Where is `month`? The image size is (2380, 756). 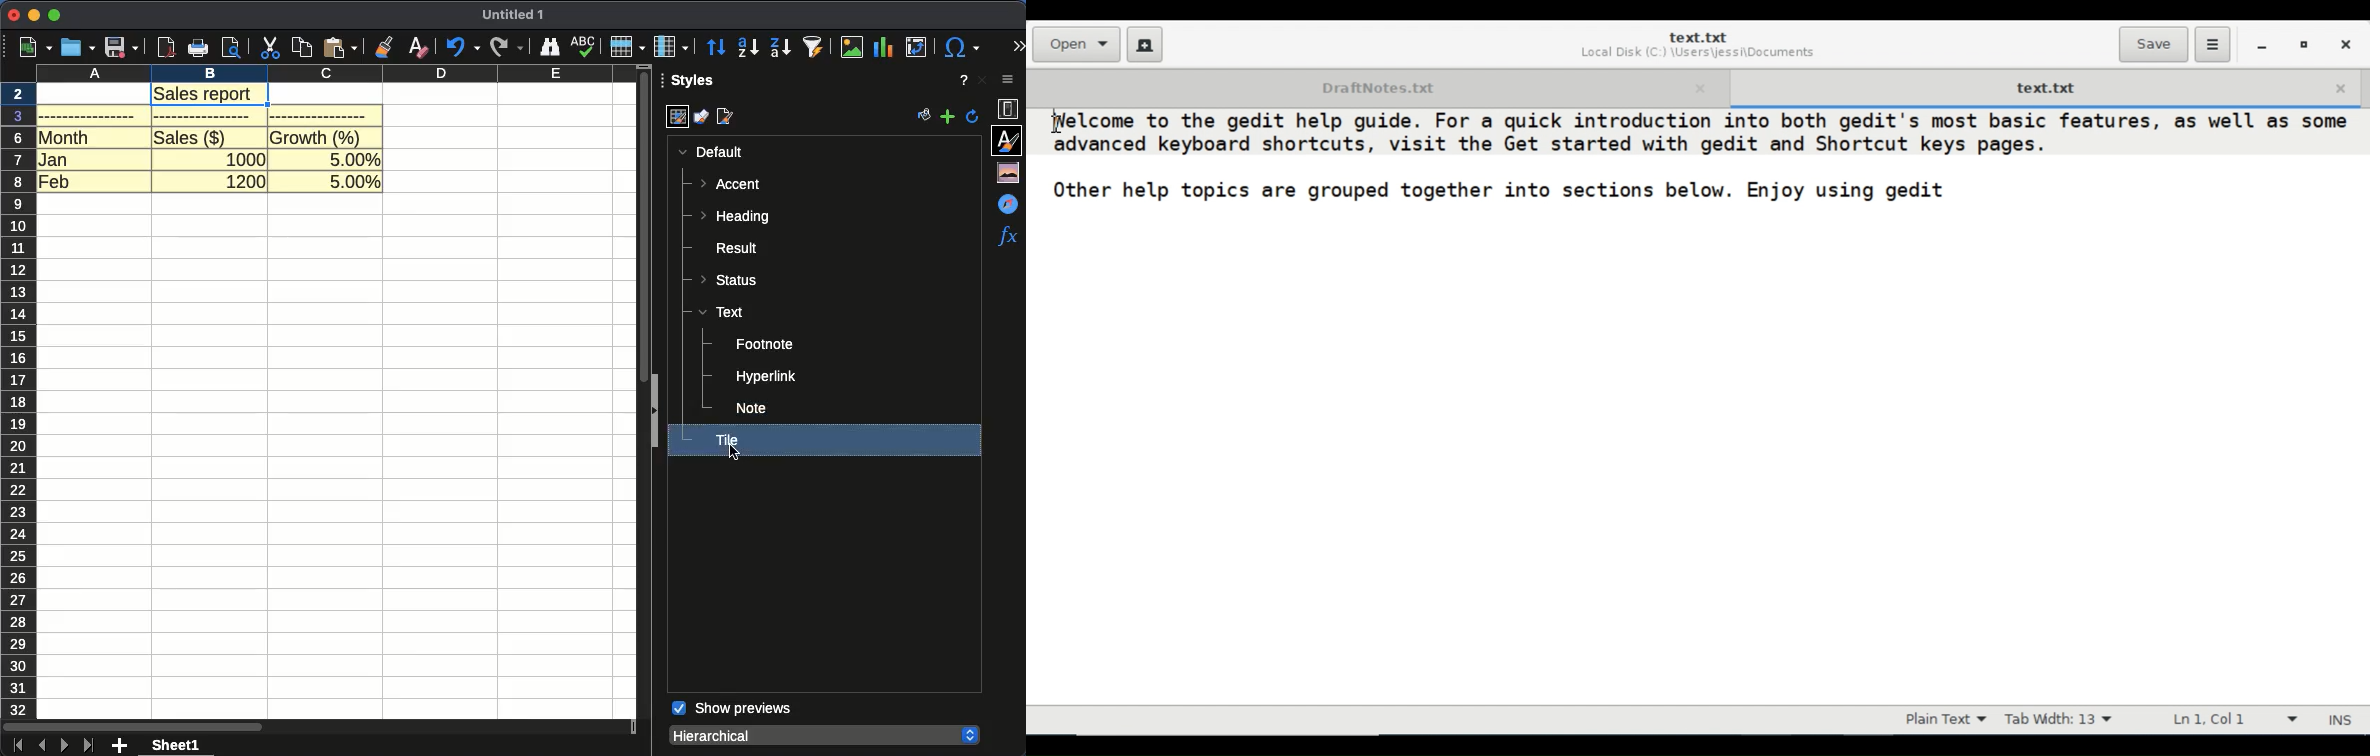 month is located at coordinates (65, 137).